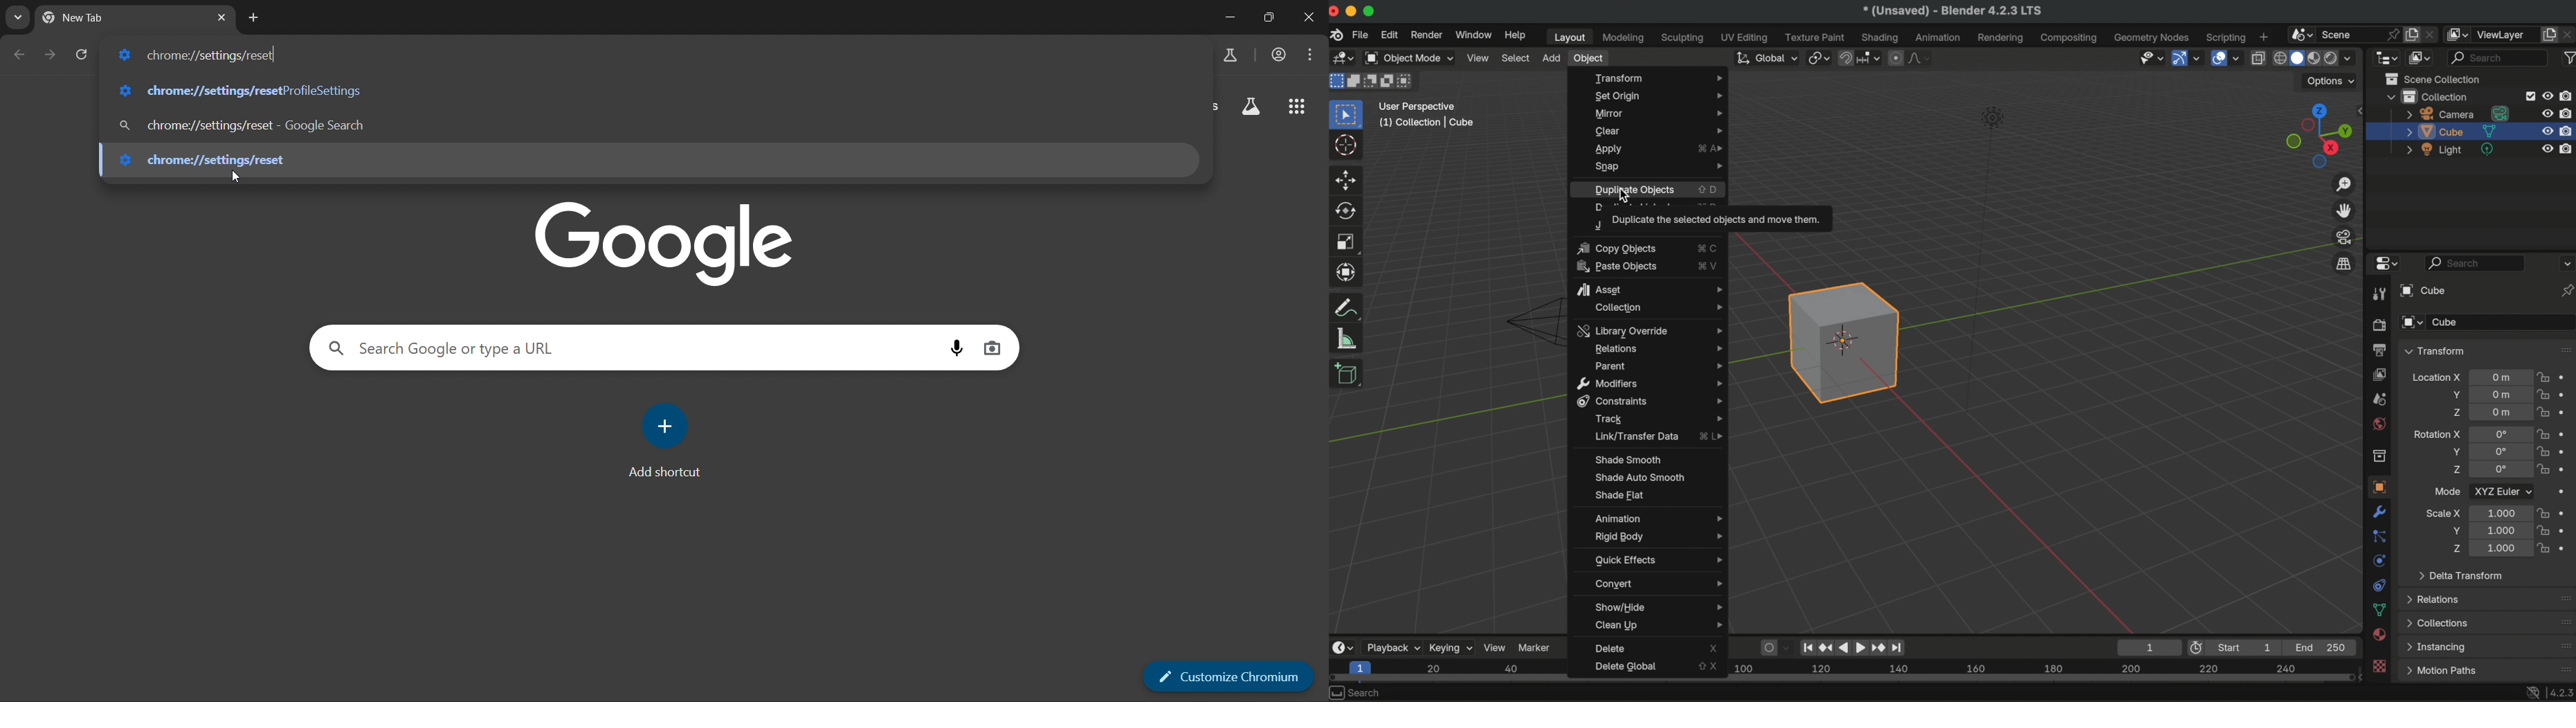 This screenshot has height=728, width=2576. Describe the element at coordinates (2153, 37) in the screenshot. I see `geometry nodes` at that location.